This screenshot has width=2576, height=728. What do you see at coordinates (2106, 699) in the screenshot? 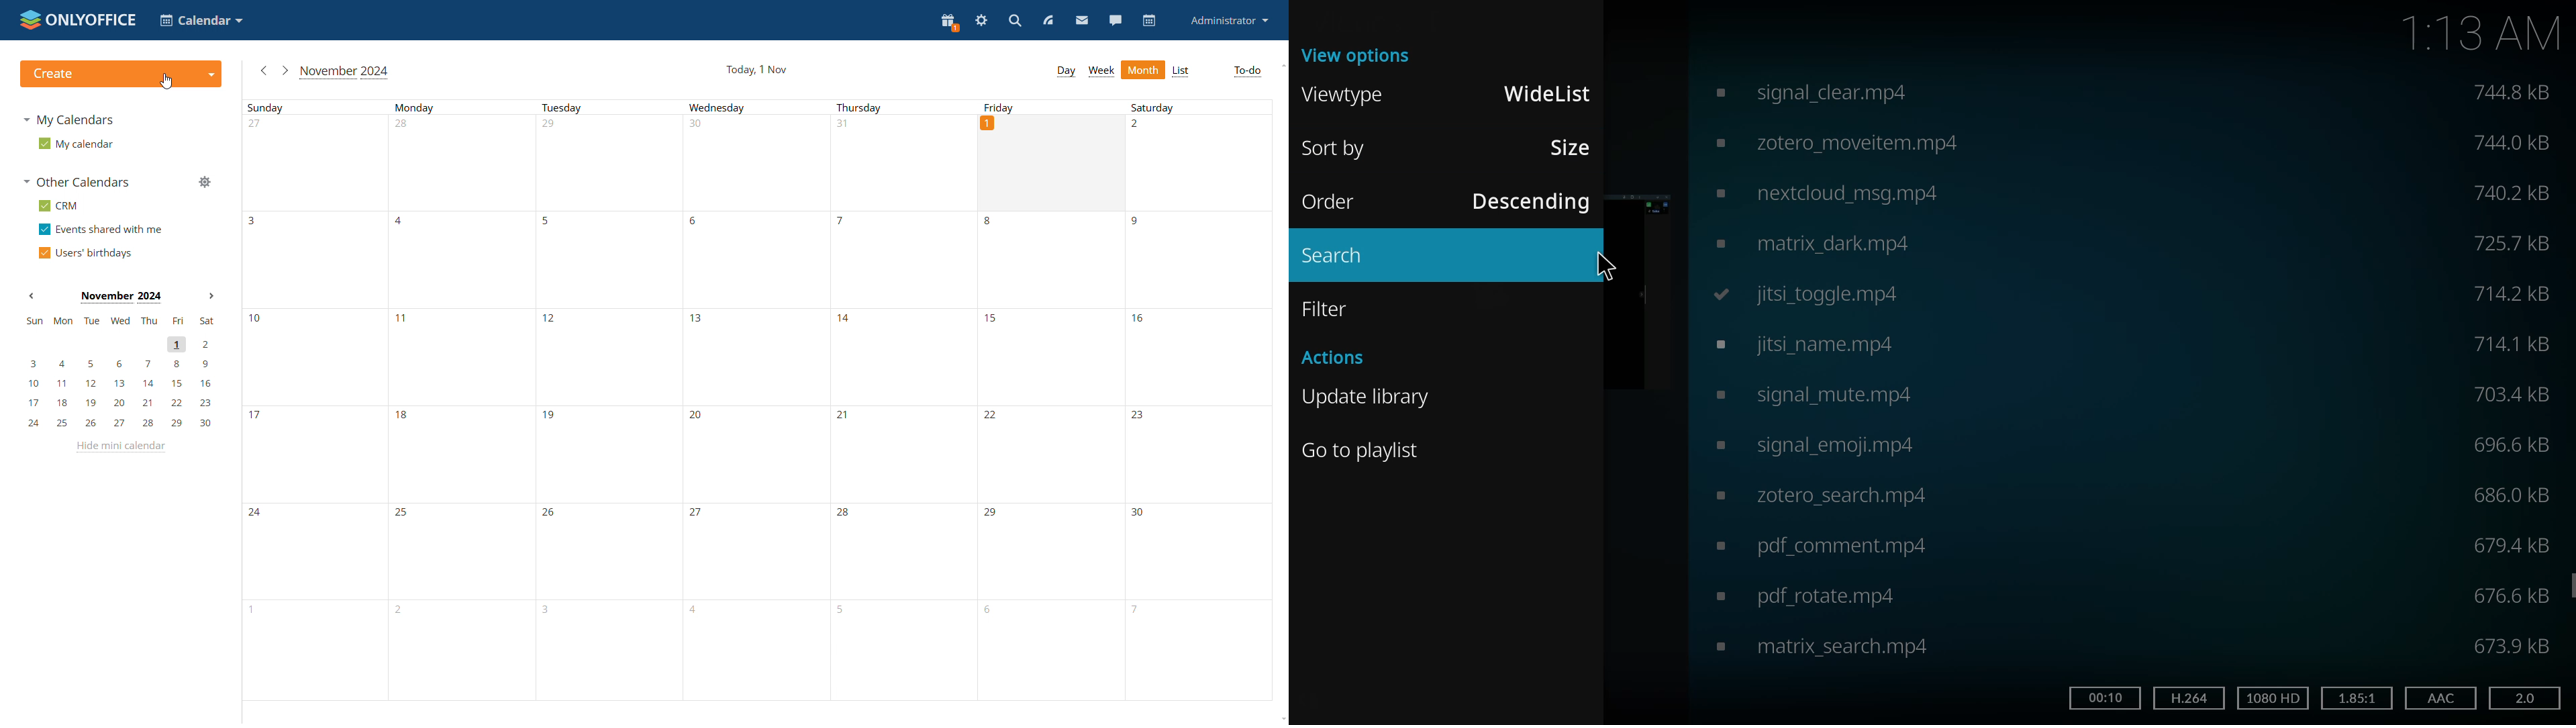
I see `time` at bounding box center [2106, 699].